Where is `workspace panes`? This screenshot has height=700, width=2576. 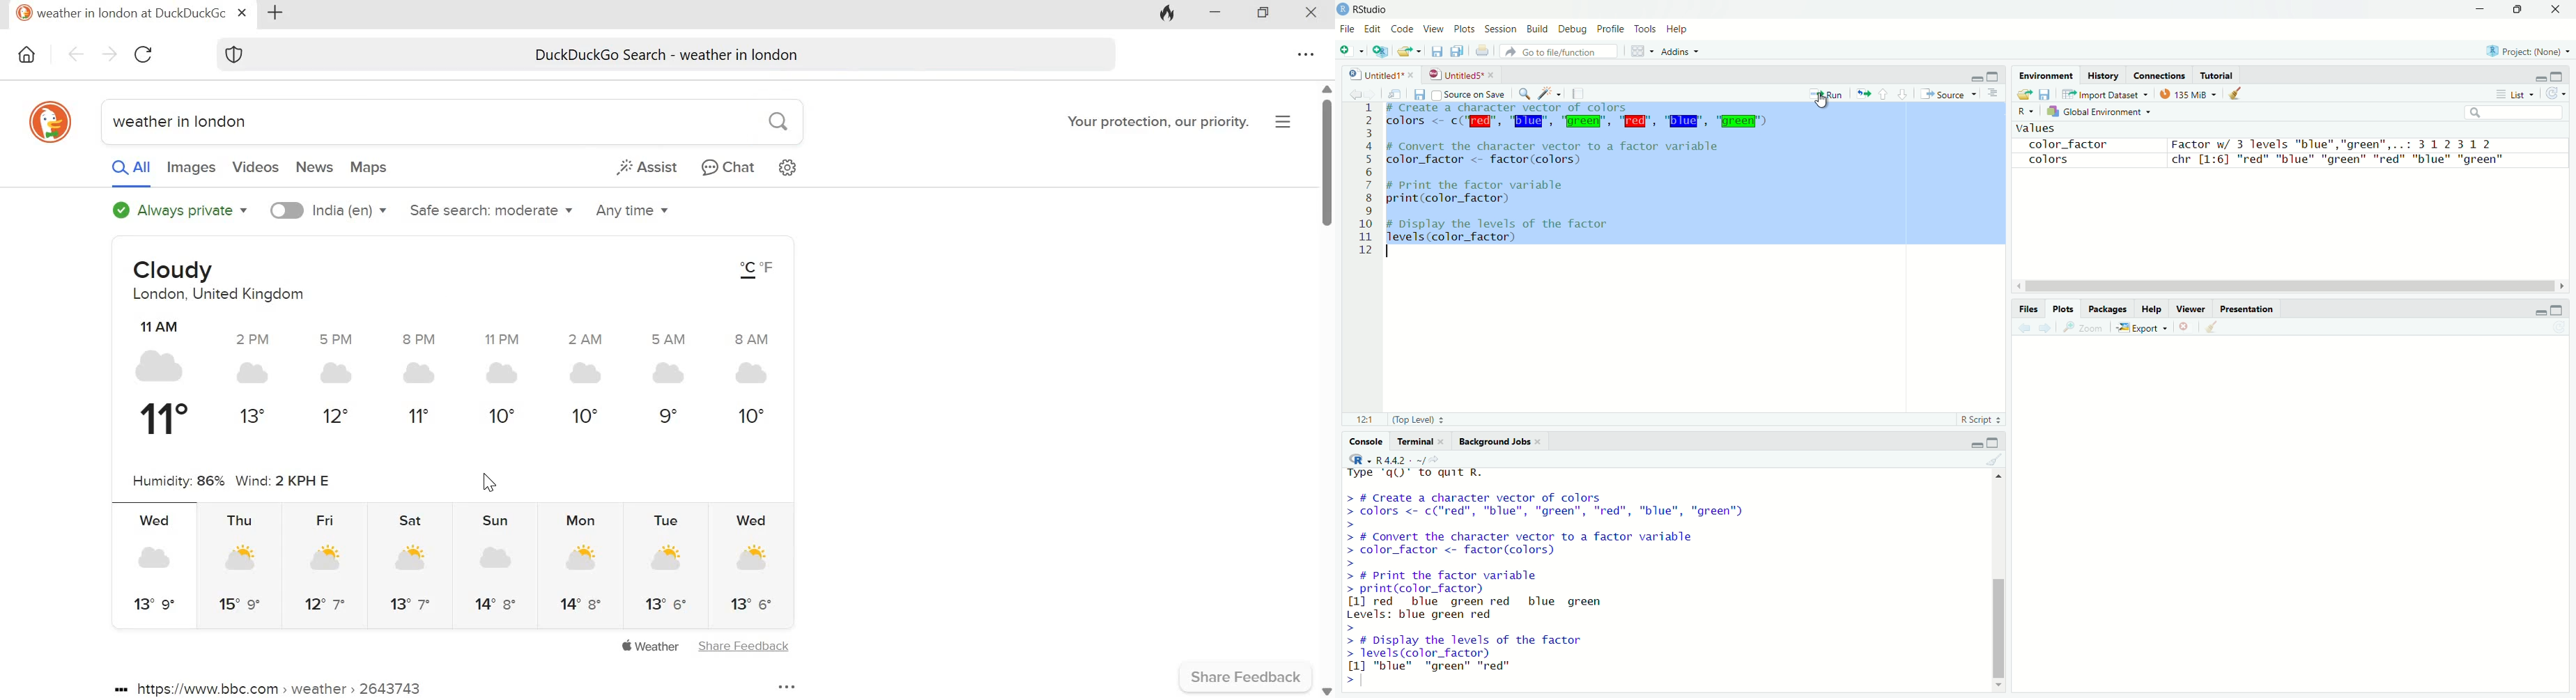 workspace panes is located at coordinates (1641, 51).